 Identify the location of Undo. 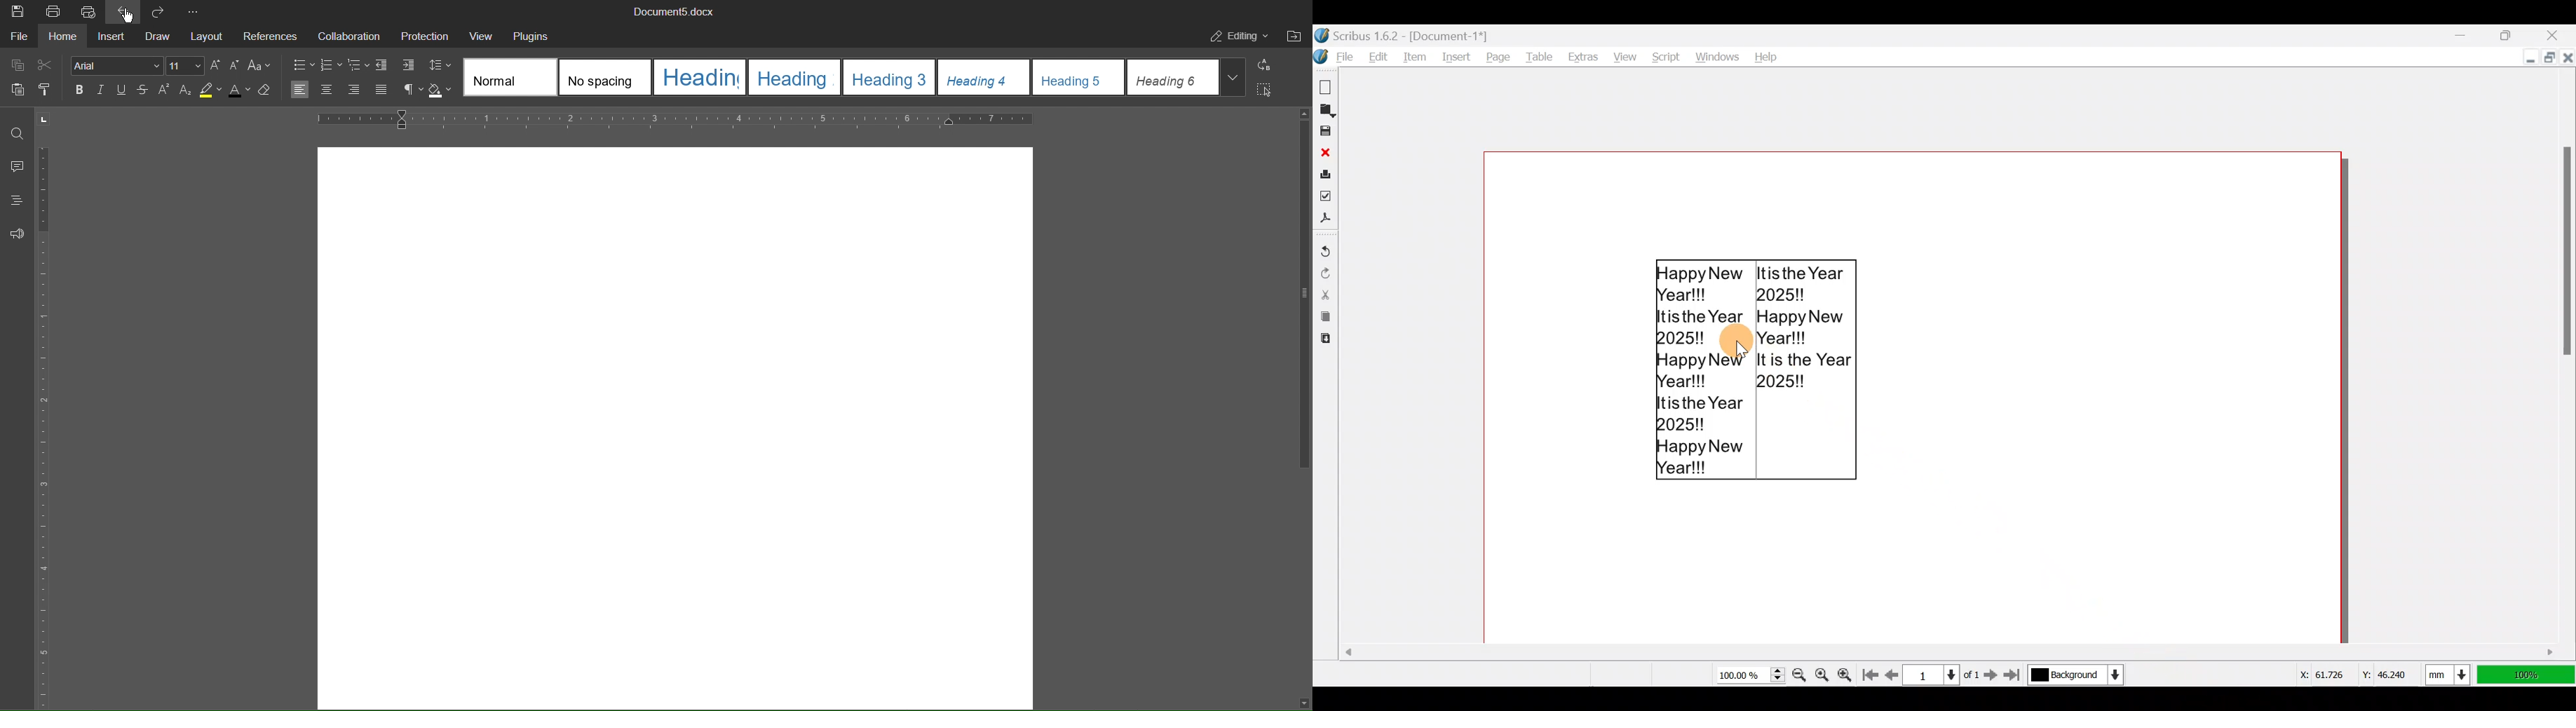
(1326, 246).